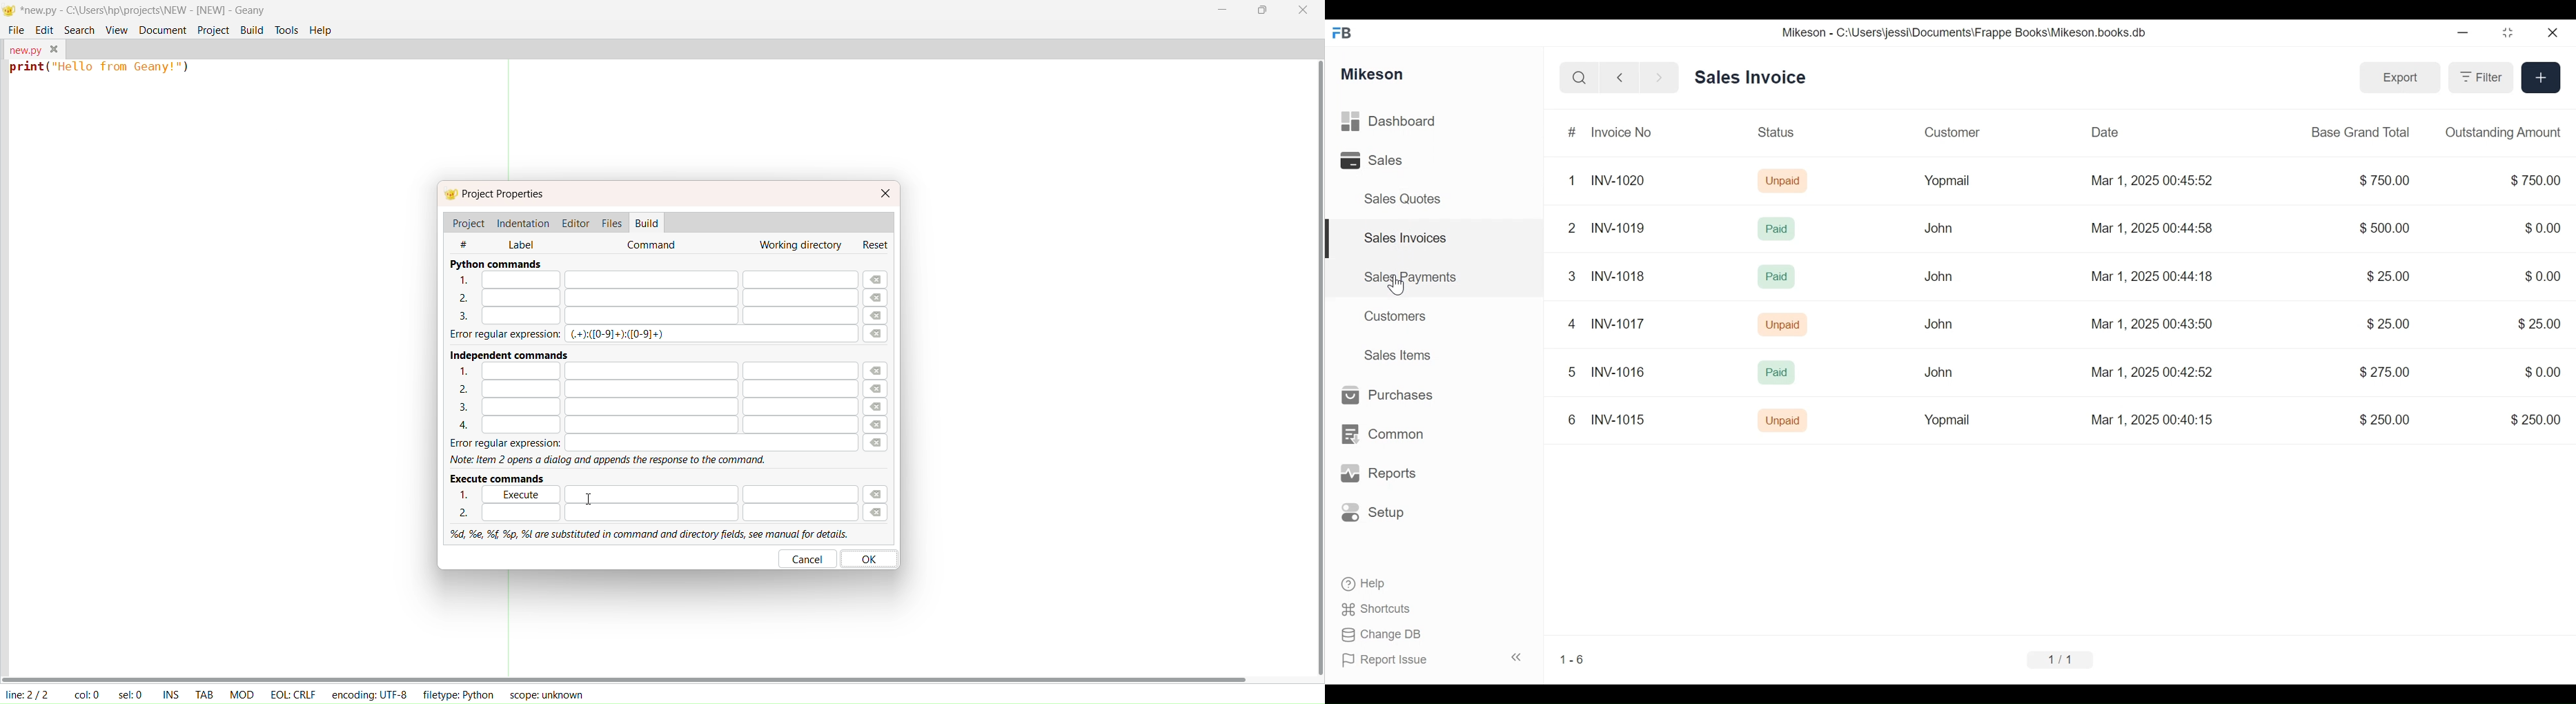  I want to click on 1/1, so click(2066, 660).